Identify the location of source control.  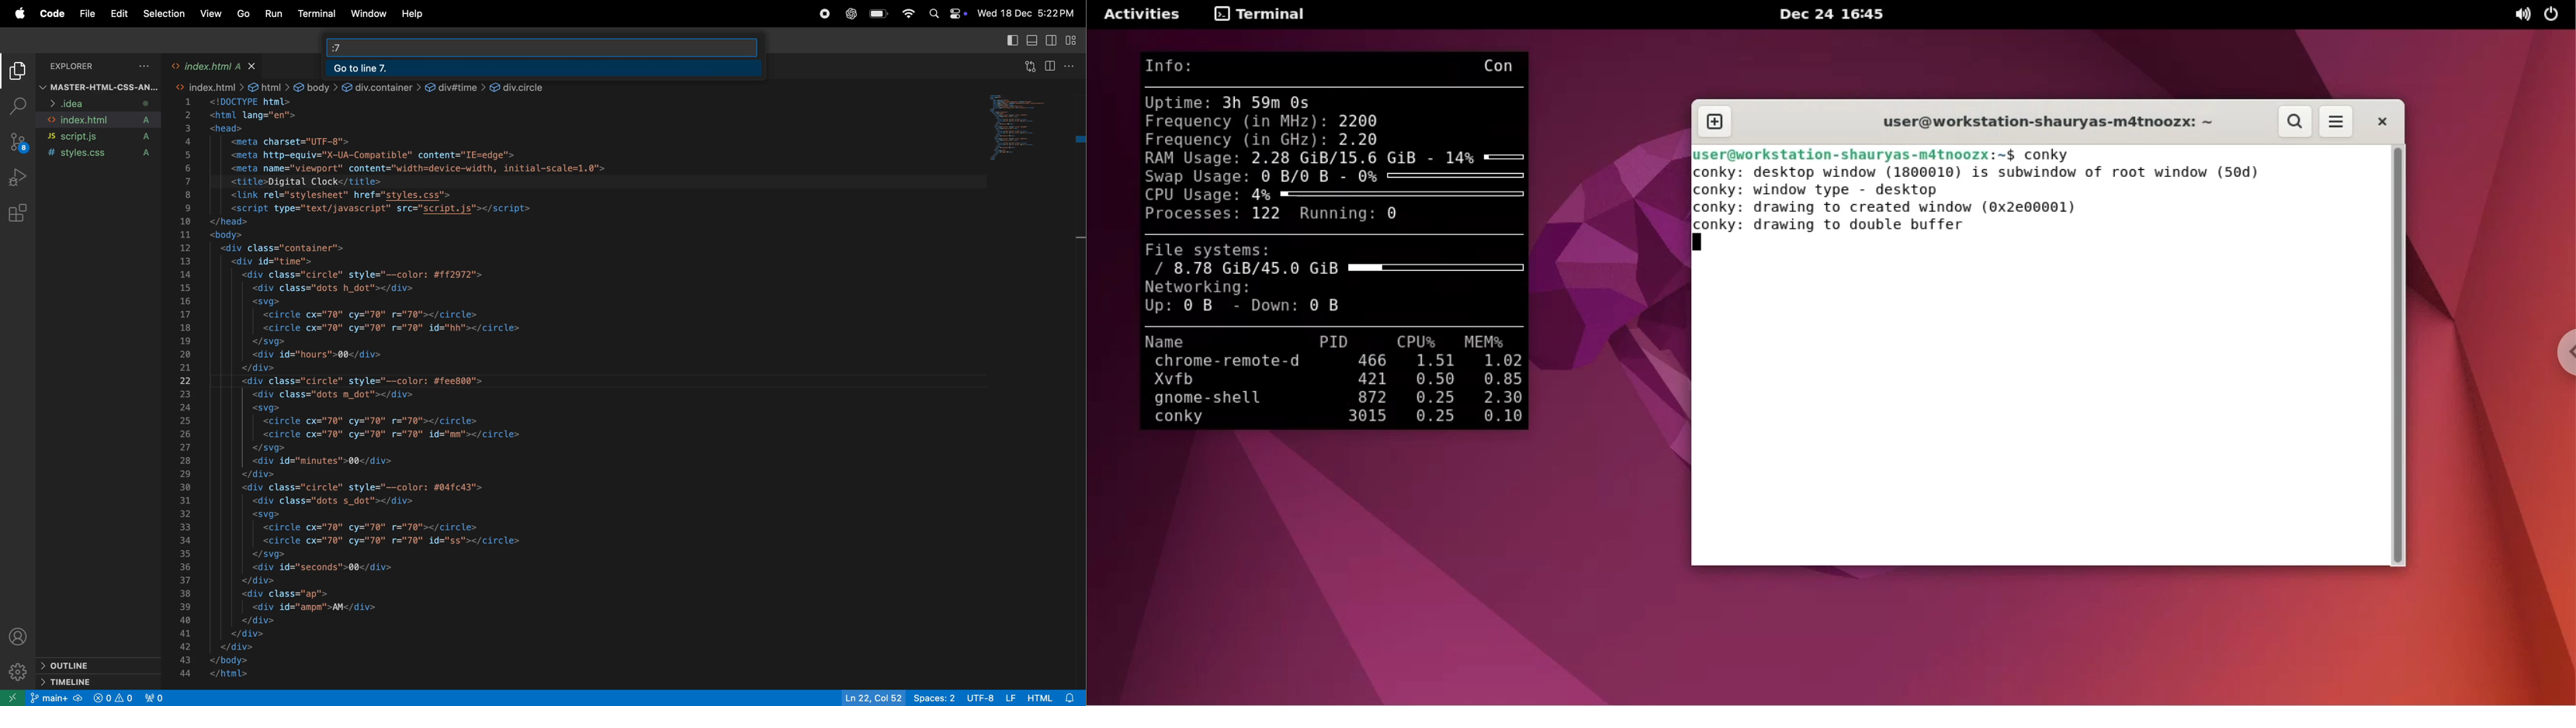
(18, 143).